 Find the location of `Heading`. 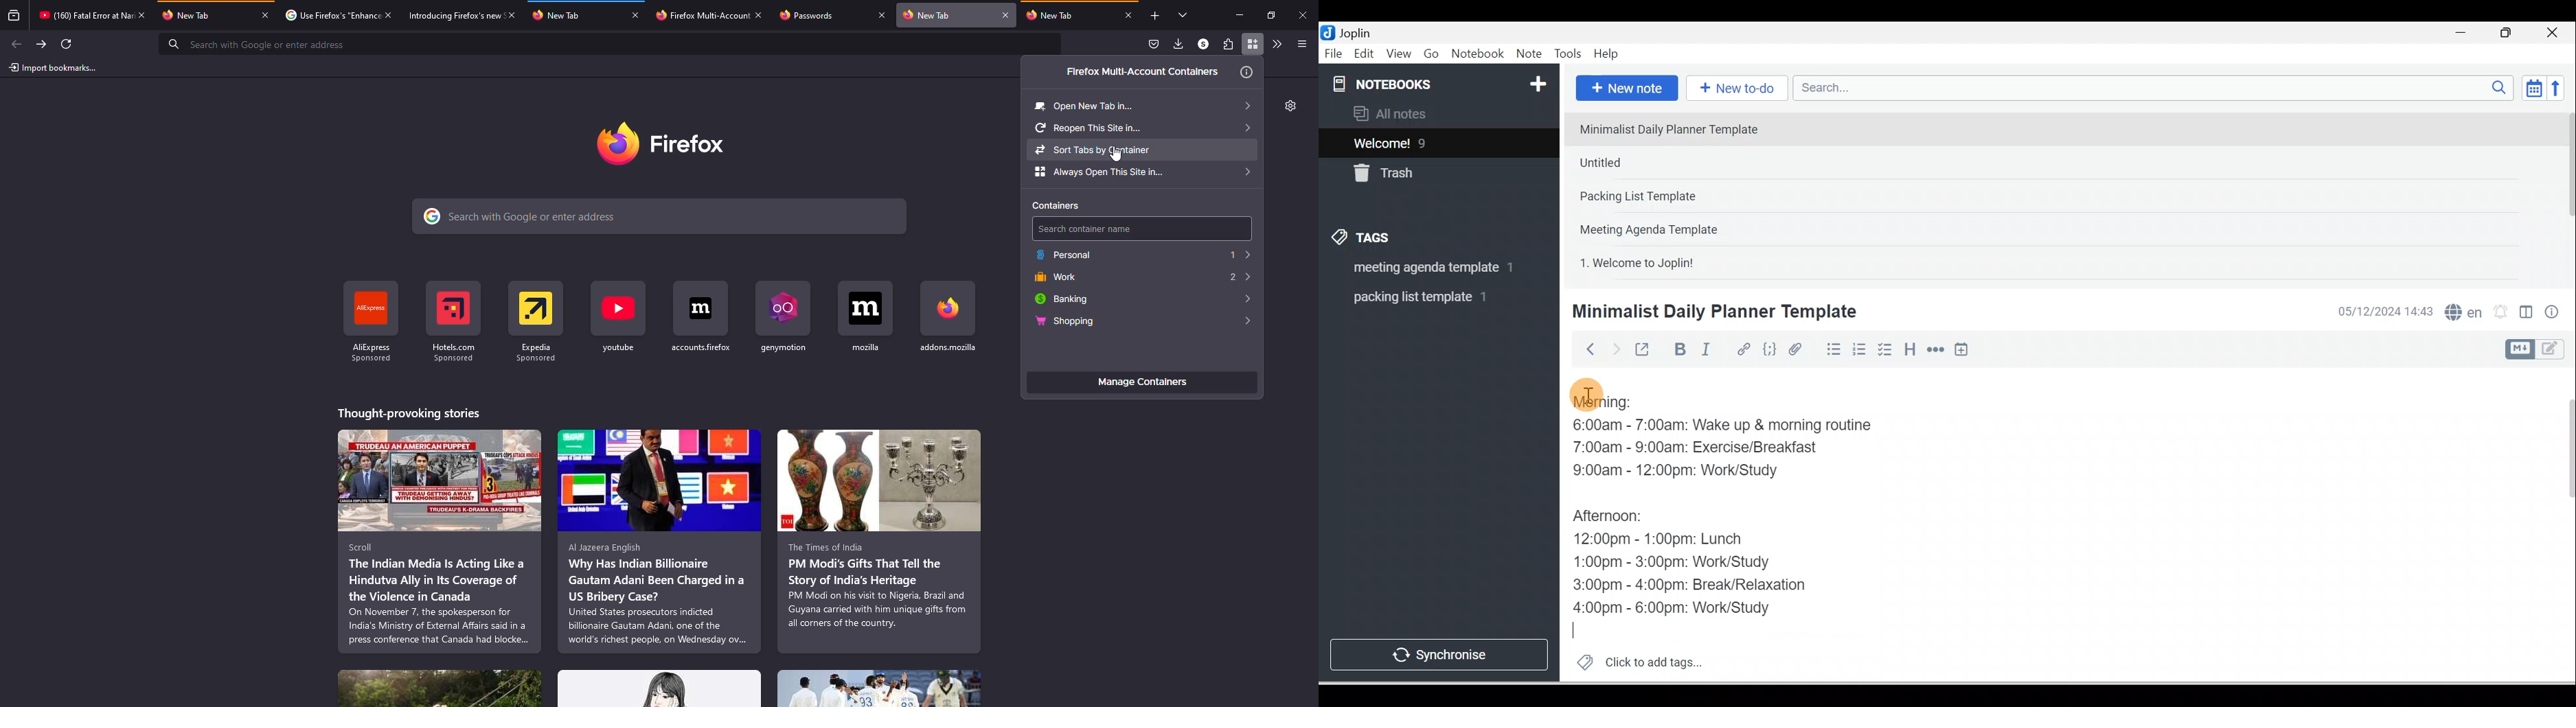

Heading is located at coordinates (1909, 348).